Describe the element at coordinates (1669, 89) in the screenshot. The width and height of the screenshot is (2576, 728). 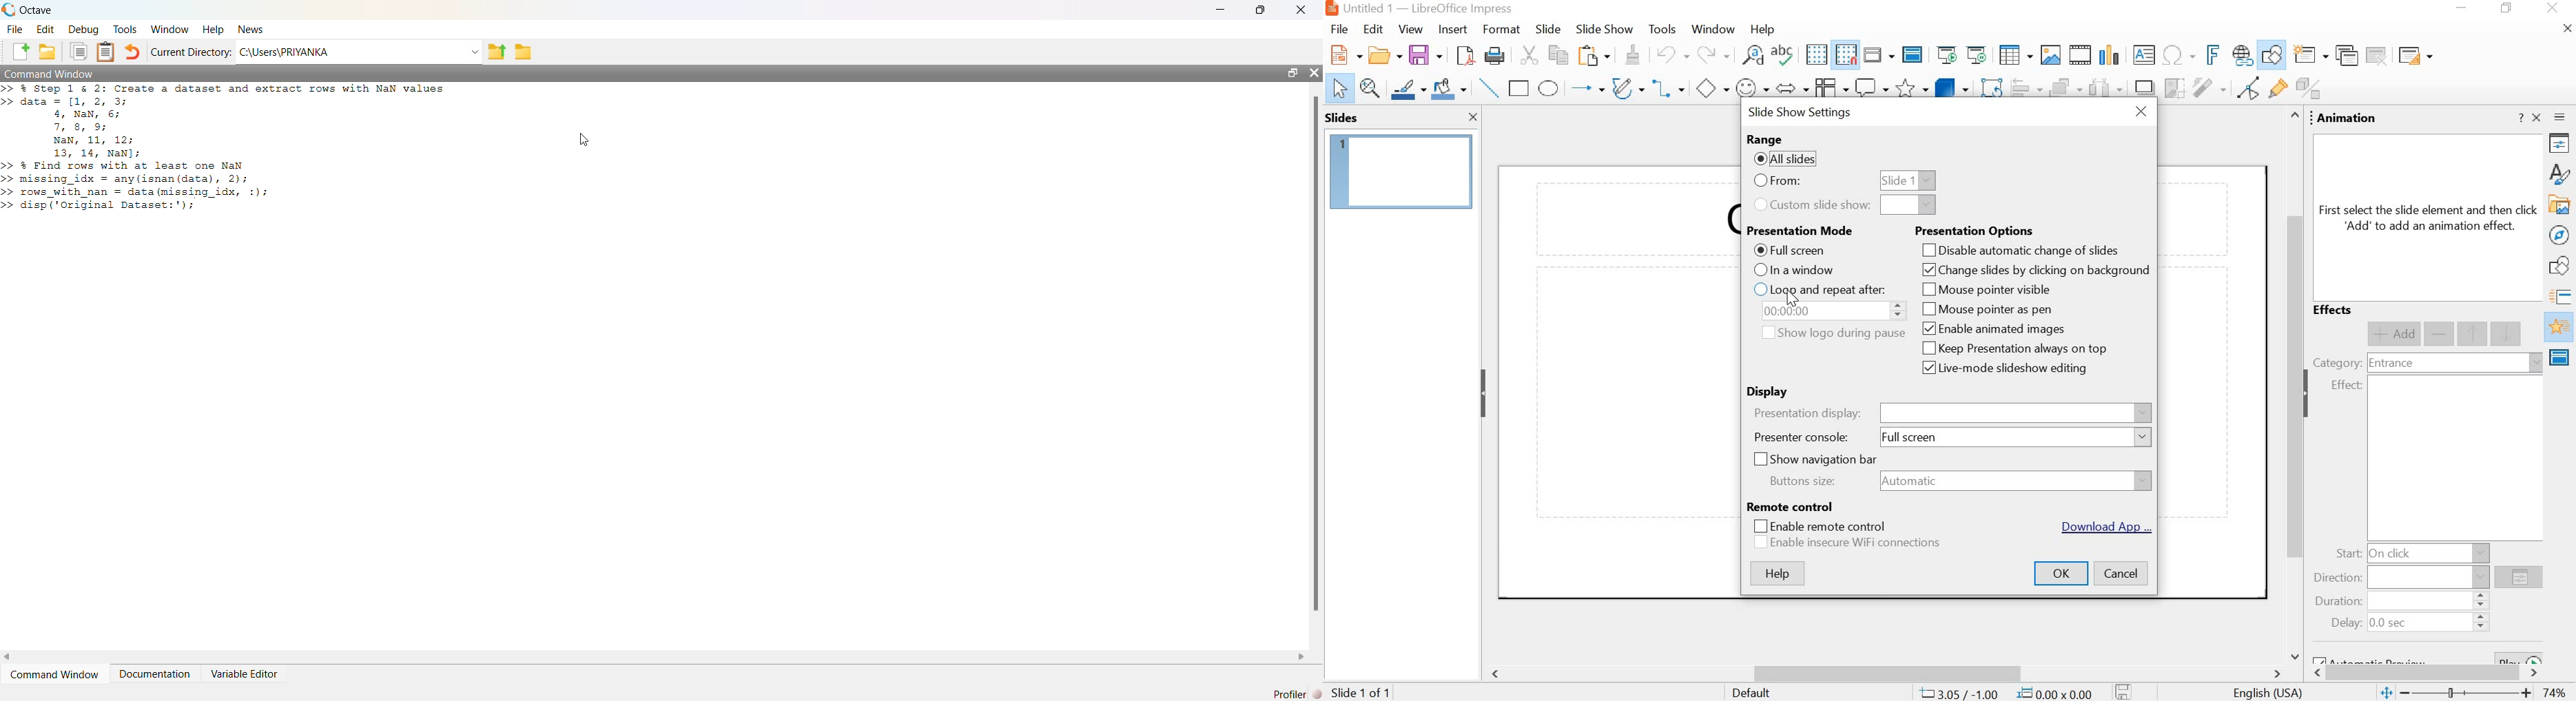
I see `connector` at that location.